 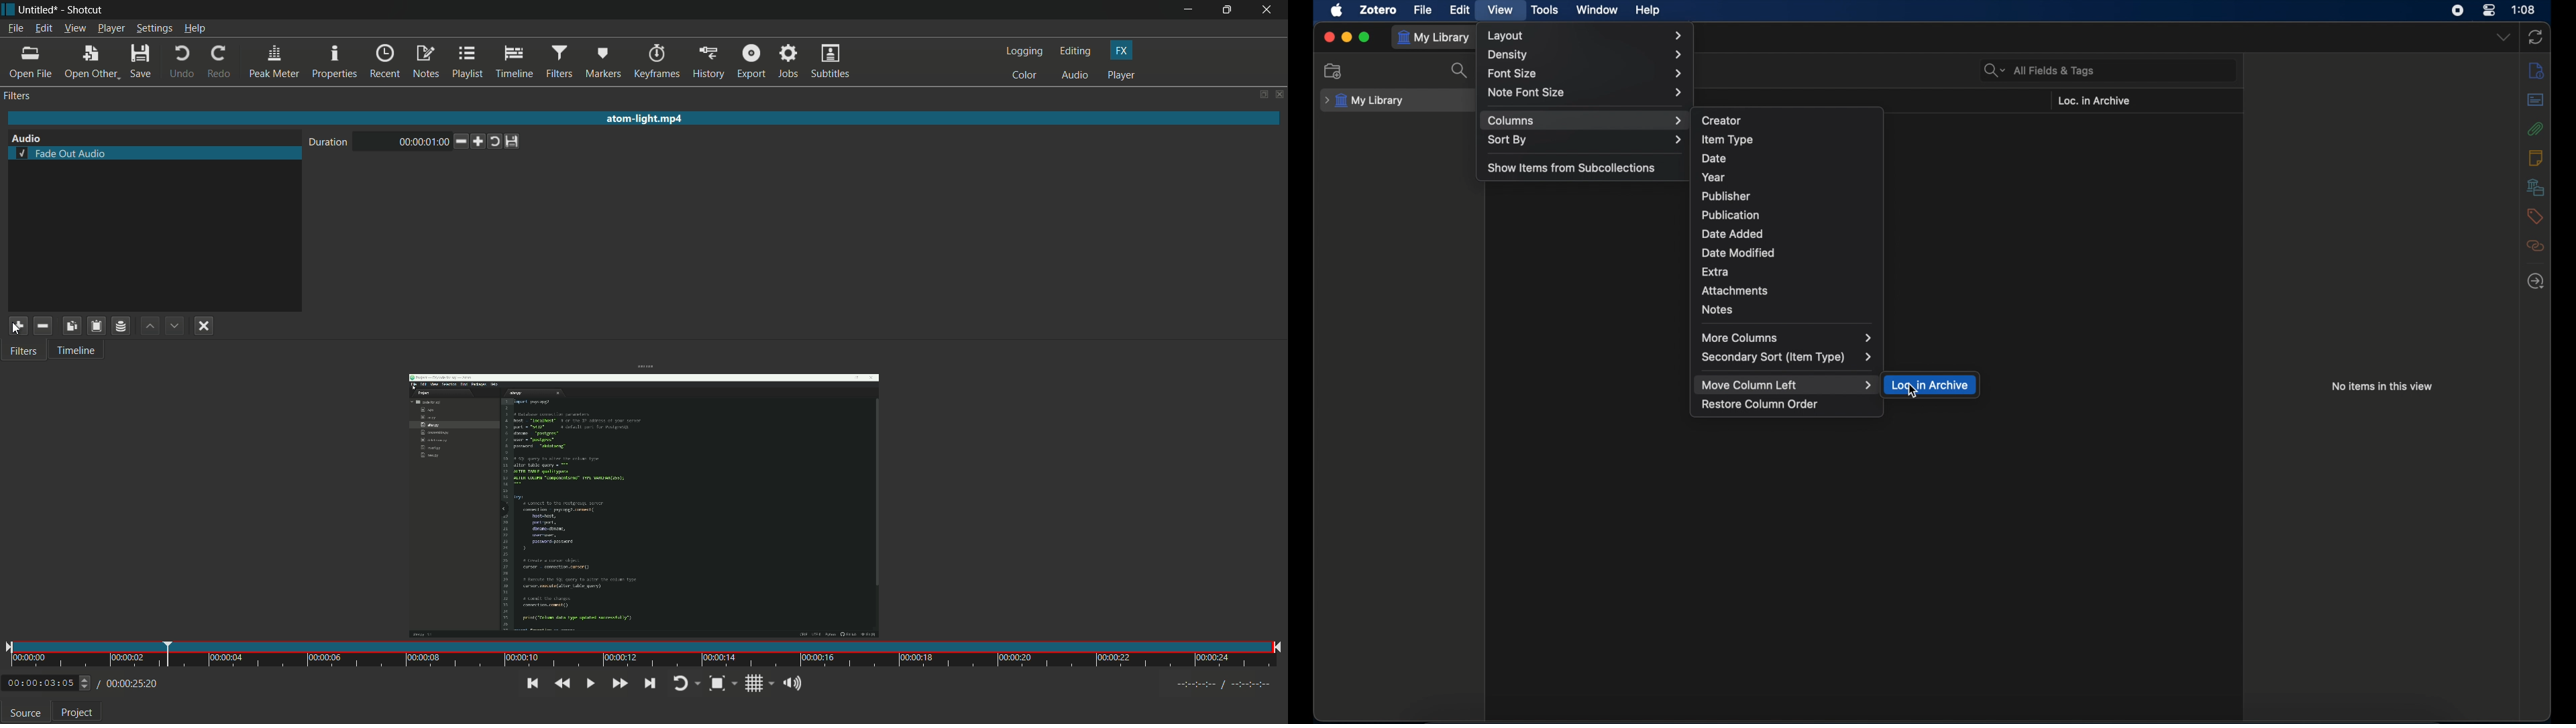 What do you see at coordinates (1024, 75) in the screenshot?
I see `color` at bounding box center [1024, 75].